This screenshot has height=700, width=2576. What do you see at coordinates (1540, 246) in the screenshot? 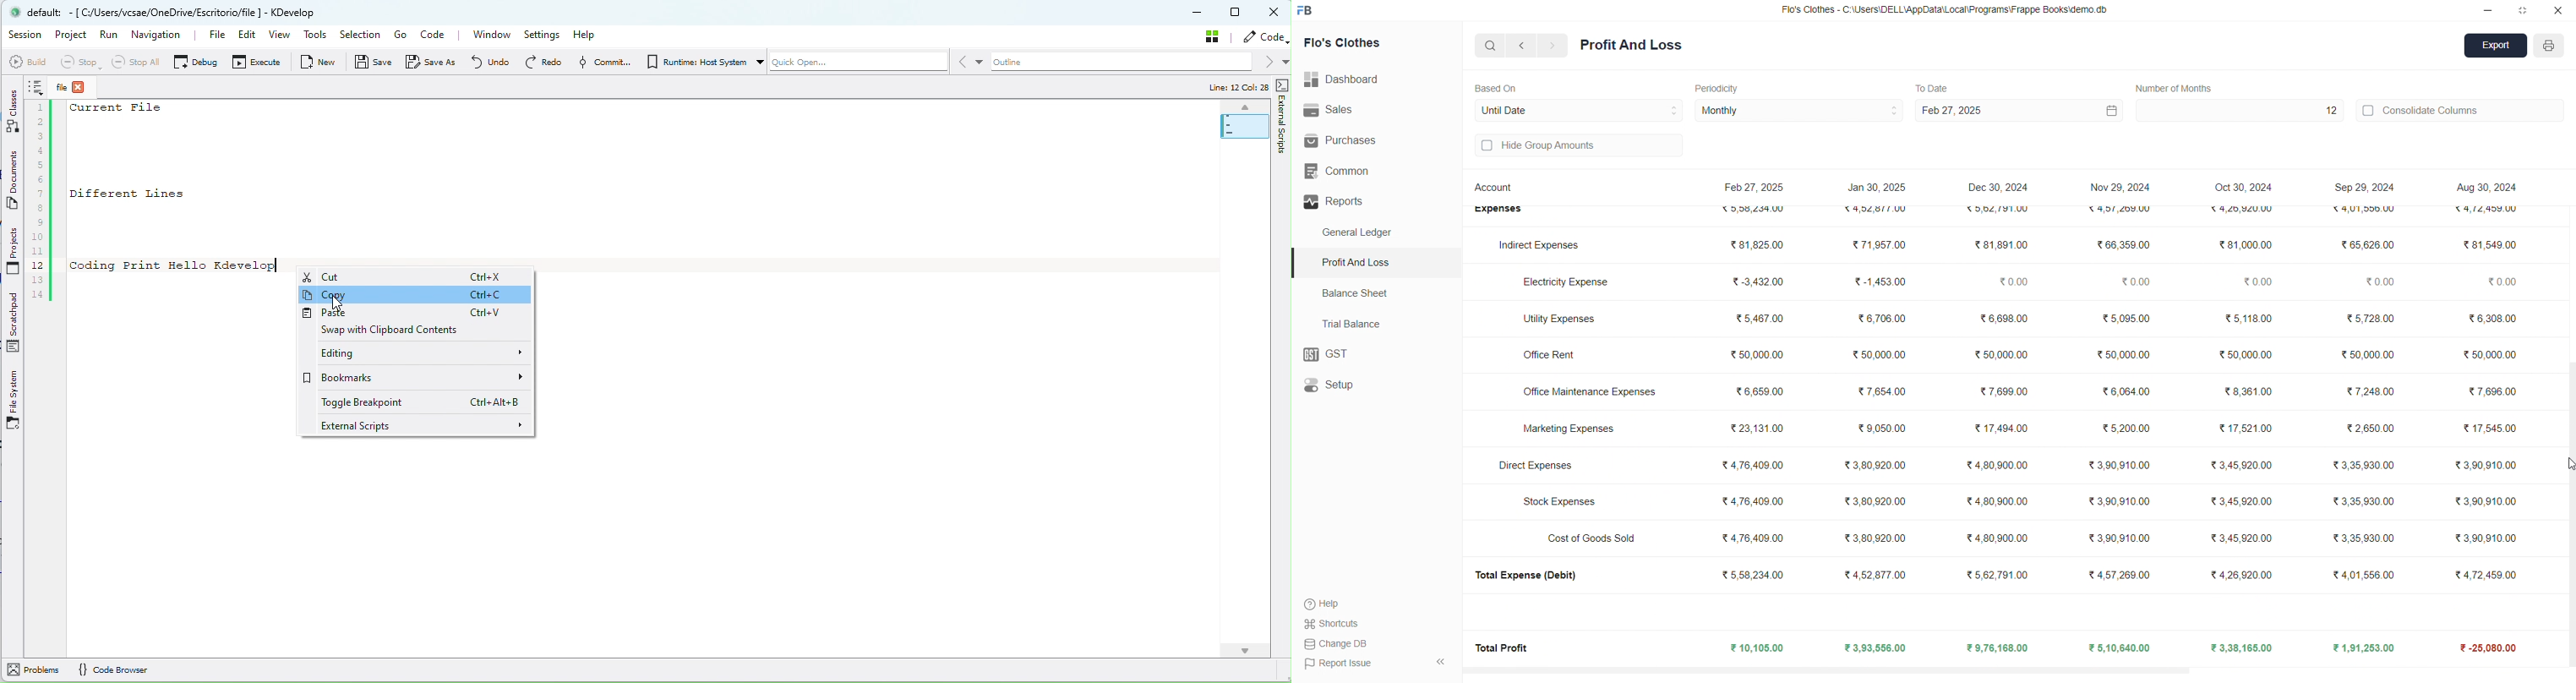
I see `Indirect Expenses` at bounding box center [1540, 246].